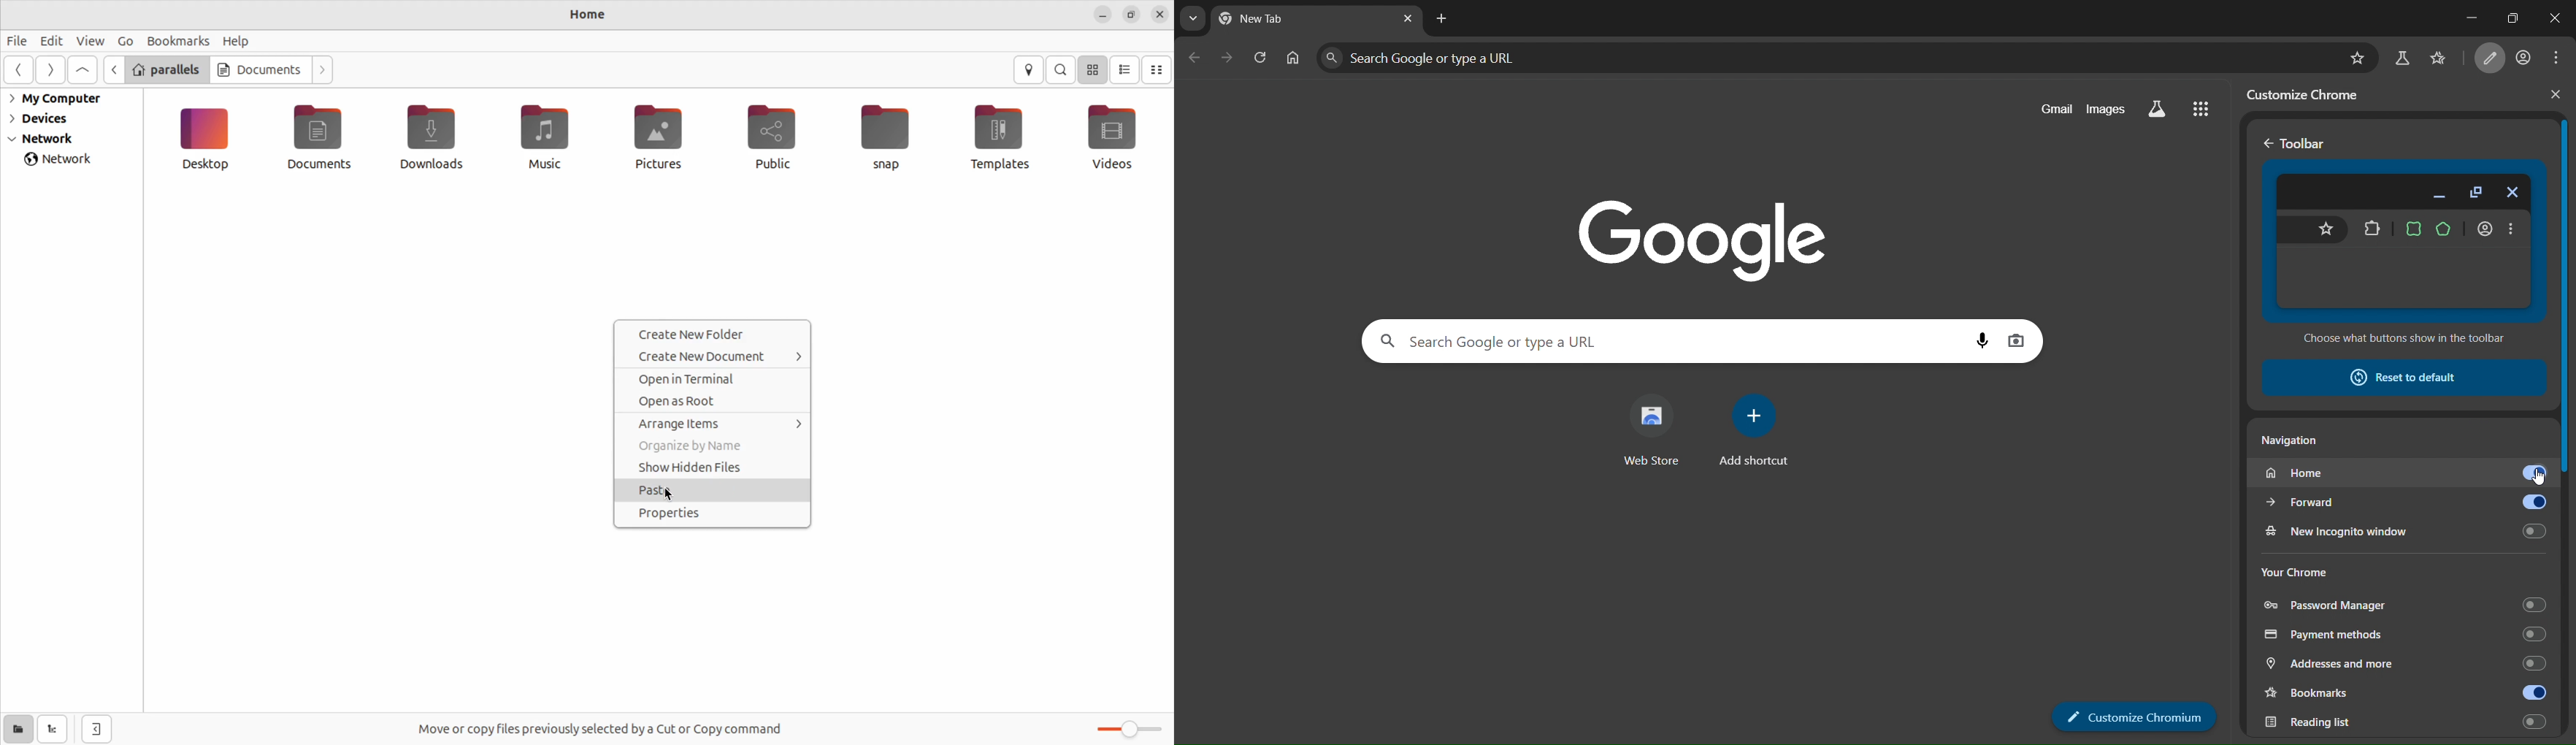 The image size is (2576, 756). I want to click on organize by names, so click(710, 446).